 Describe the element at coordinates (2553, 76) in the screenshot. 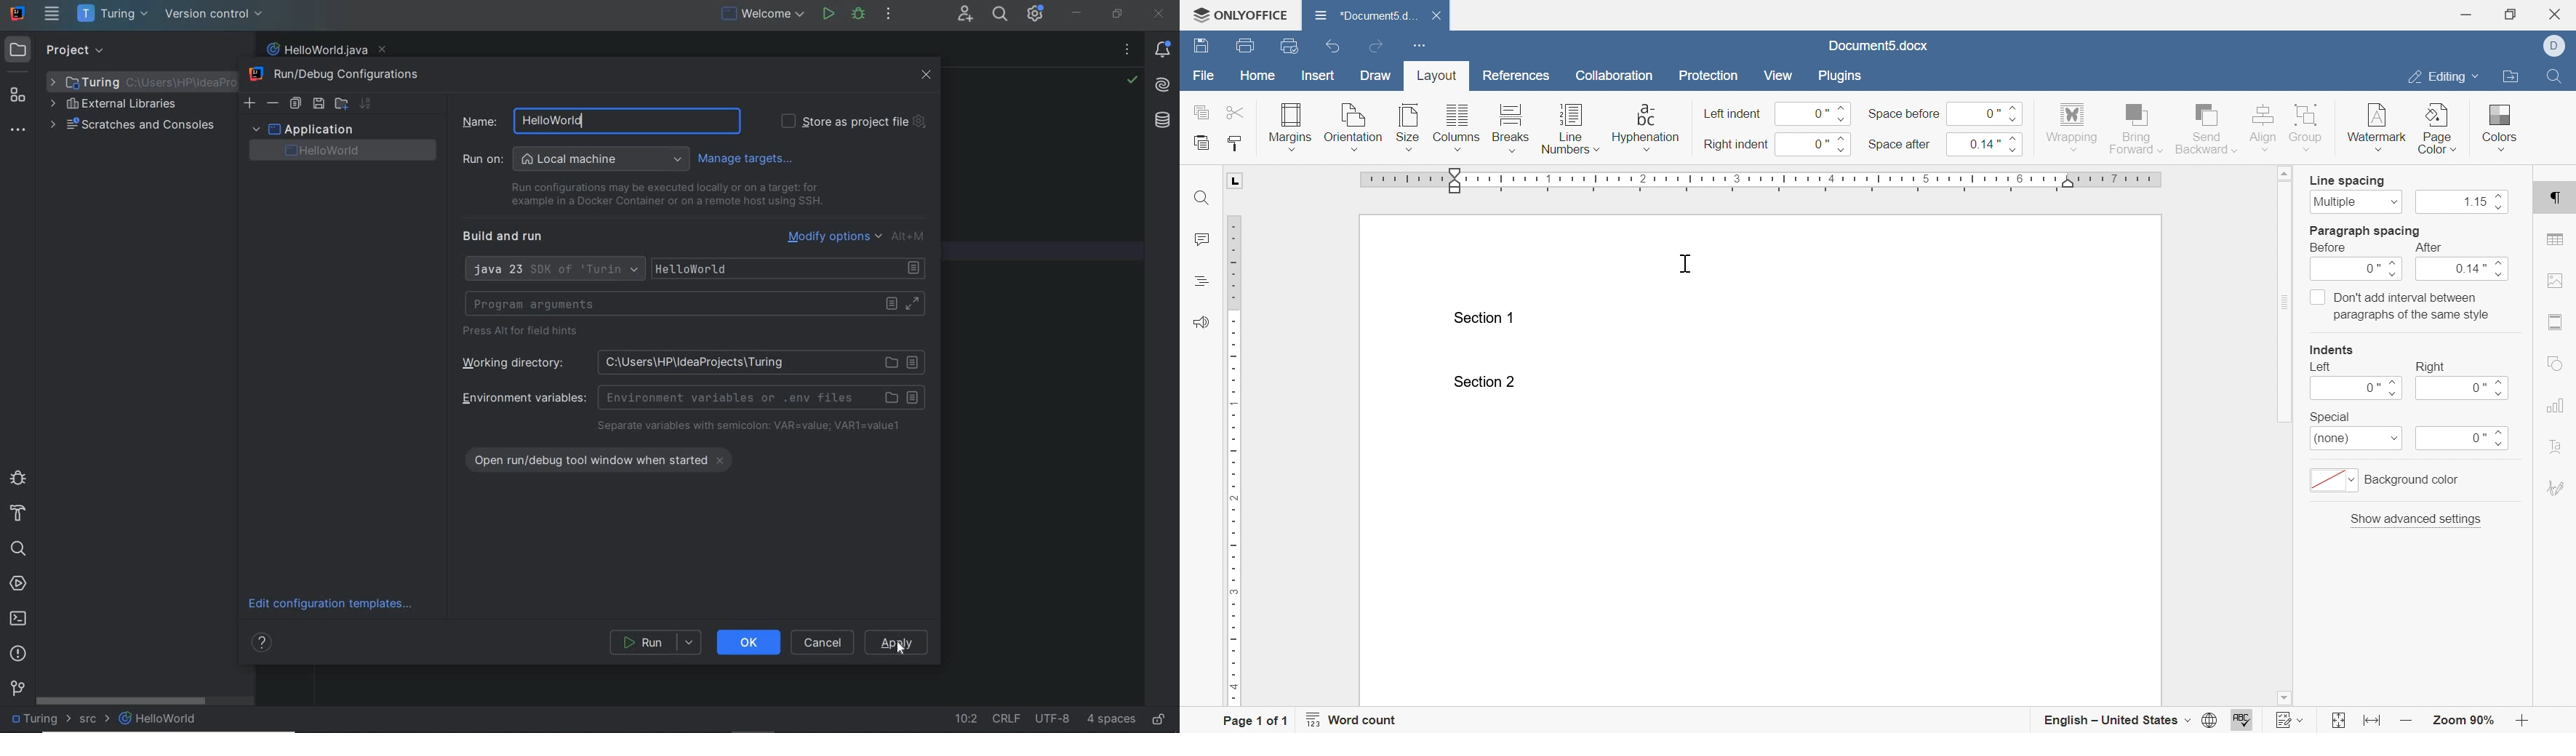

I see `Find` at that location.